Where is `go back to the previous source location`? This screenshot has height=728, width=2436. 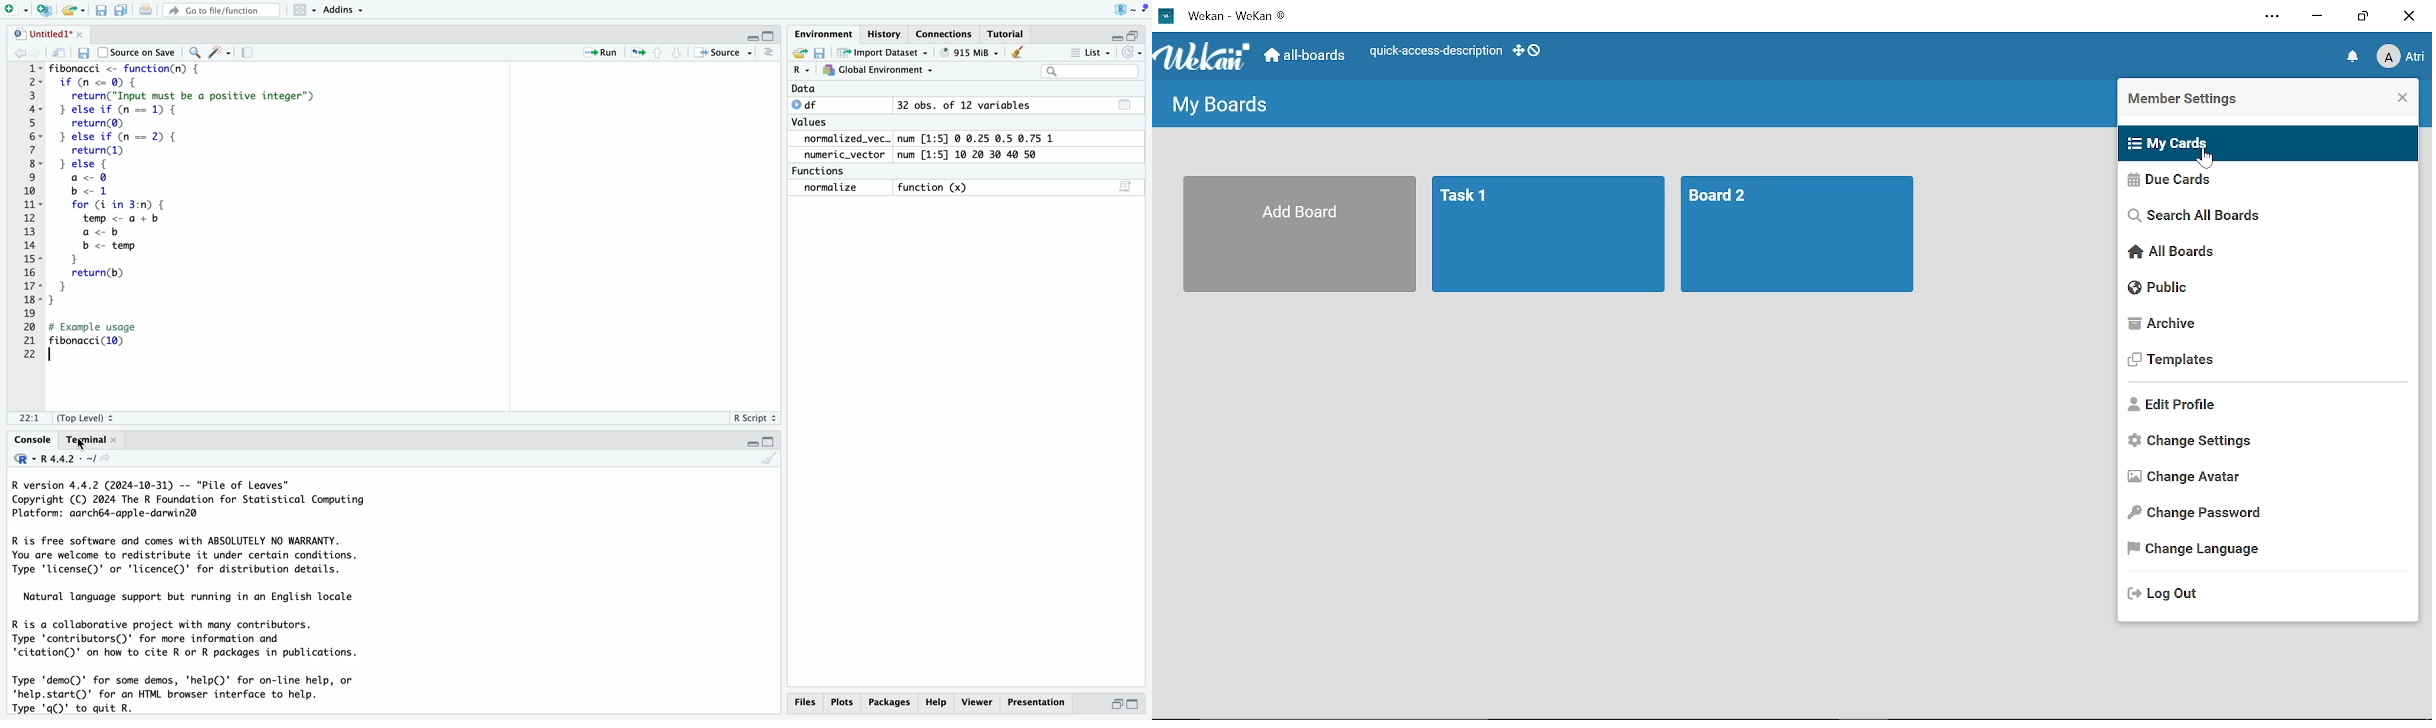
go back to the previous source location is located at coordinates (12, 53).